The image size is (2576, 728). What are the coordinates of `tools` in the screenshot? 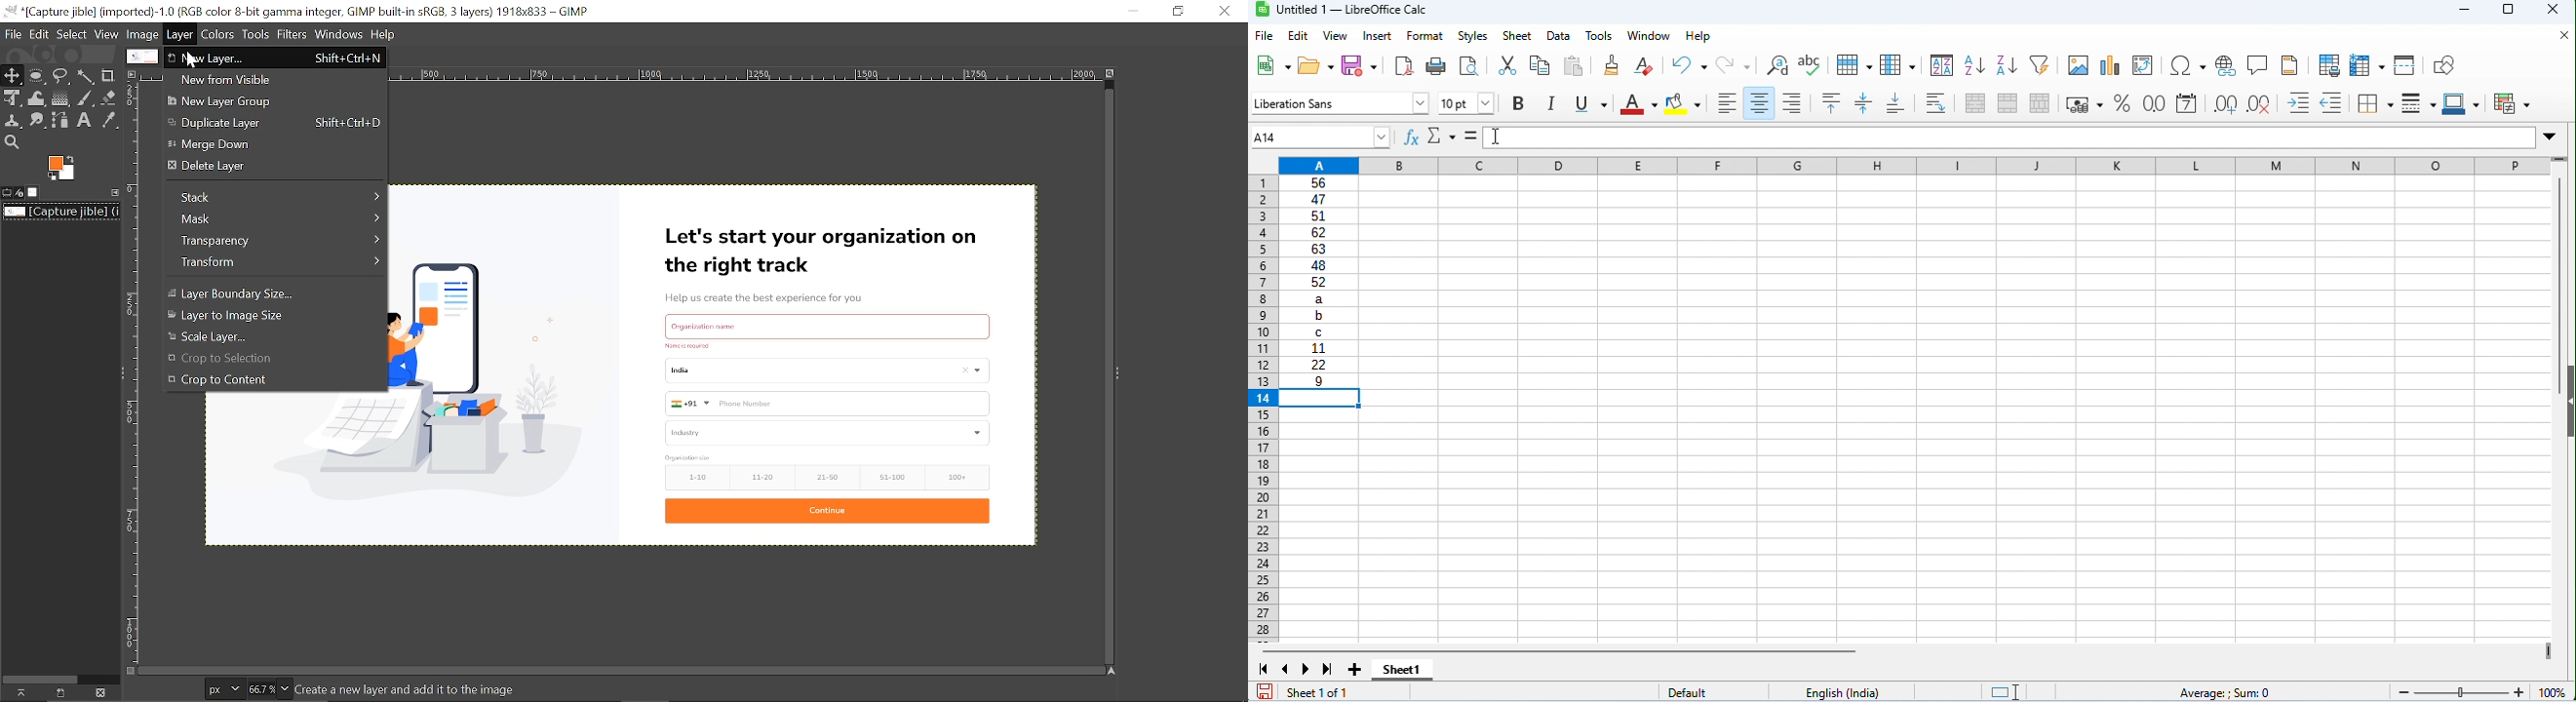 It's located at (1601, 36).